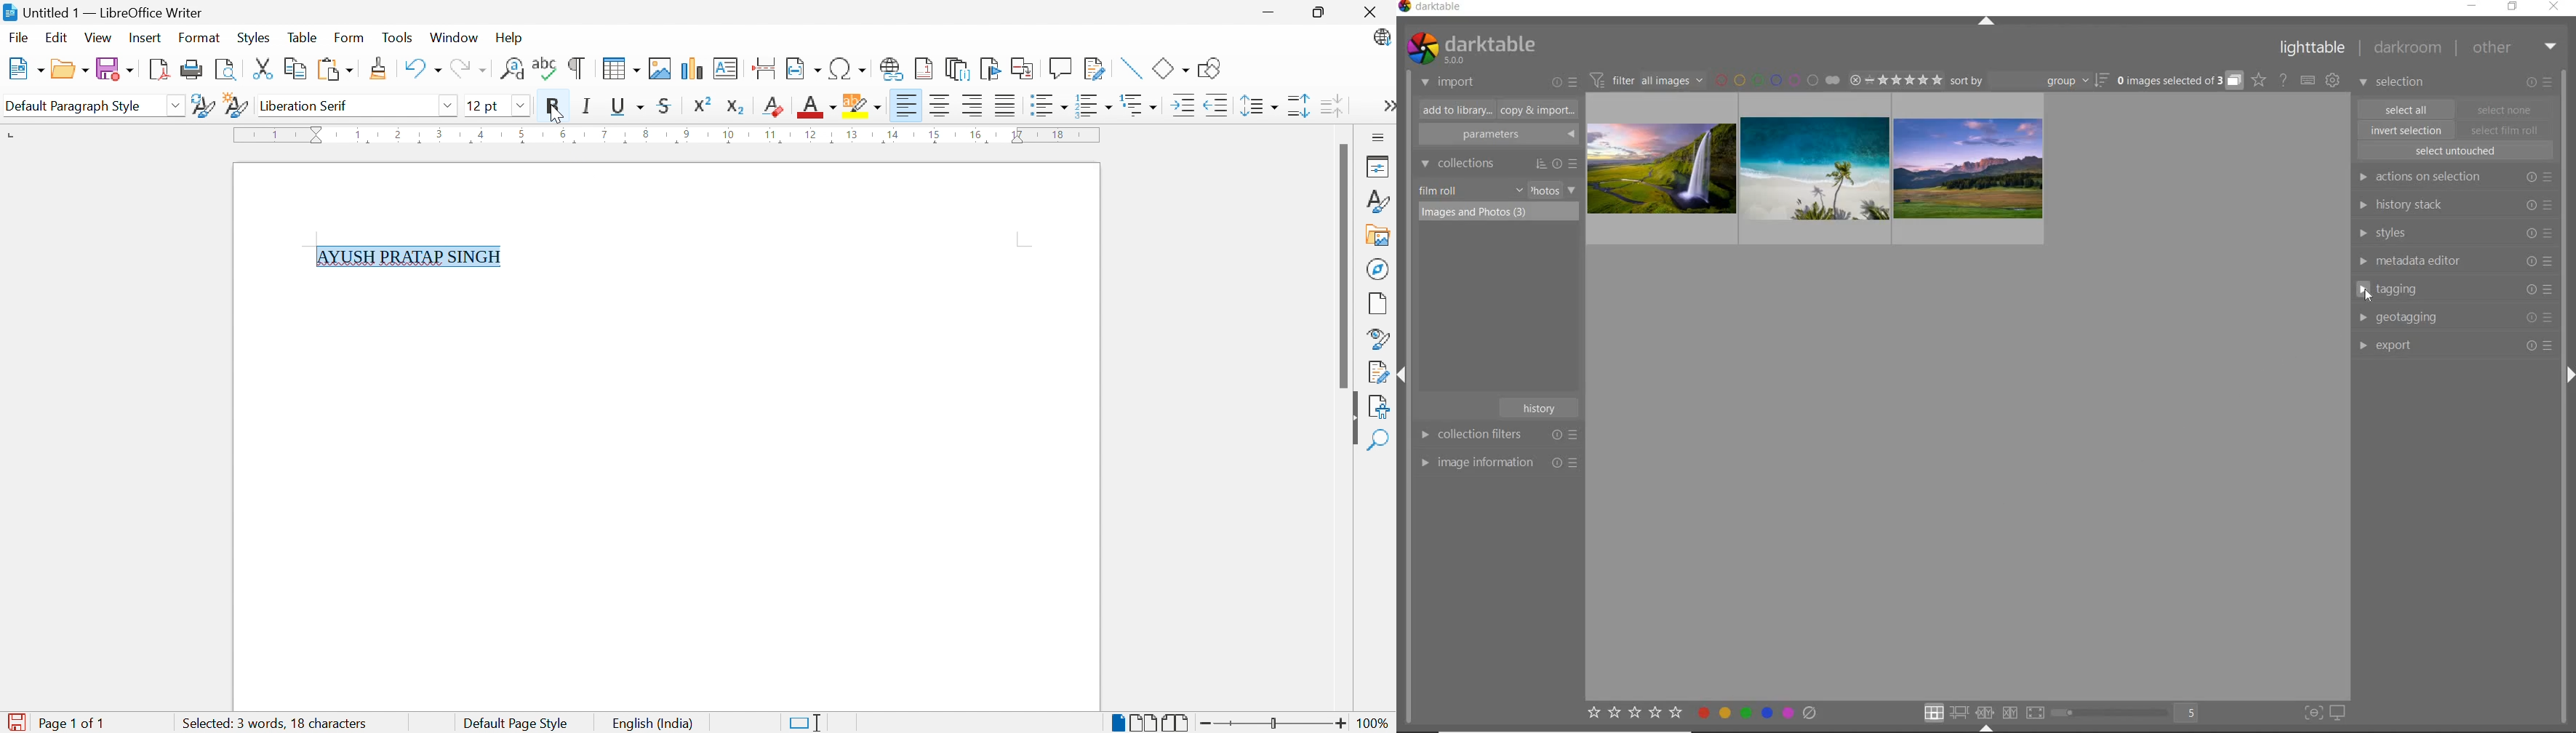 The height and width of the screenshot is (756, 2576). I want to click on other, so click(2514, 47).